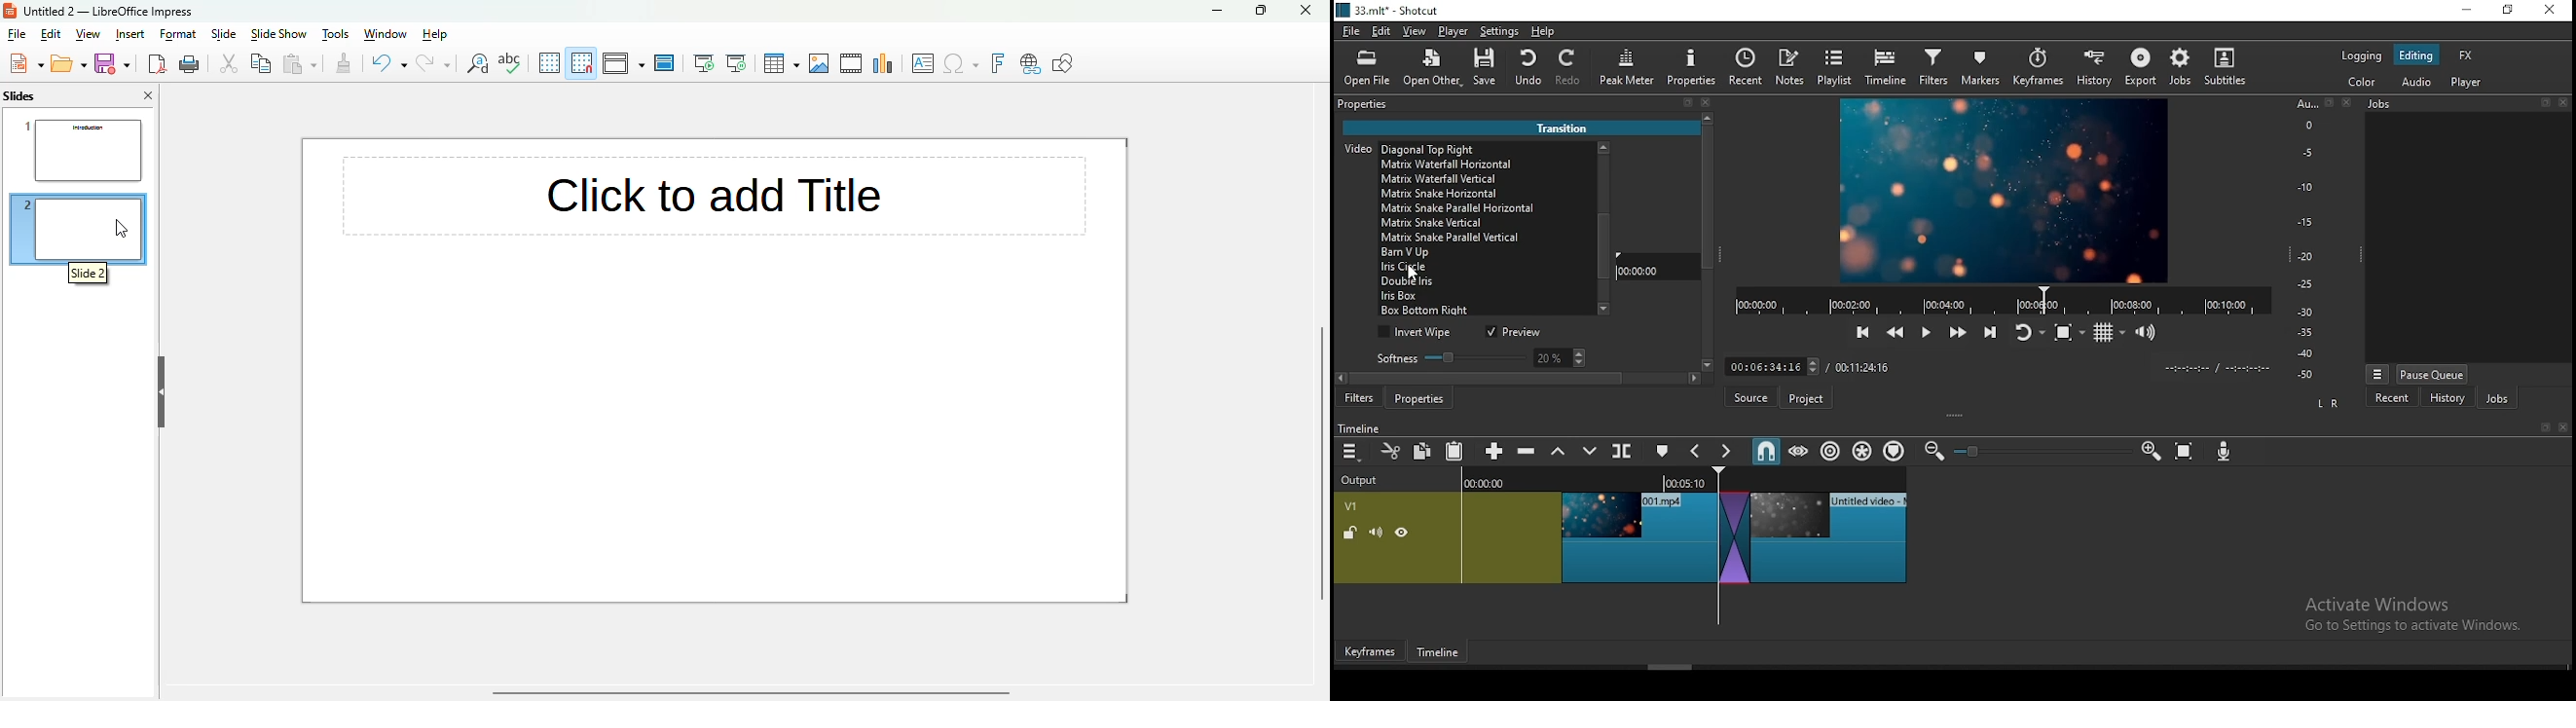 The height and width of the screenshot is (728, 2576). What do you see at coordinates (1305, 10) in the screenshot?
I see `close` at bounding box center [1305, 10].